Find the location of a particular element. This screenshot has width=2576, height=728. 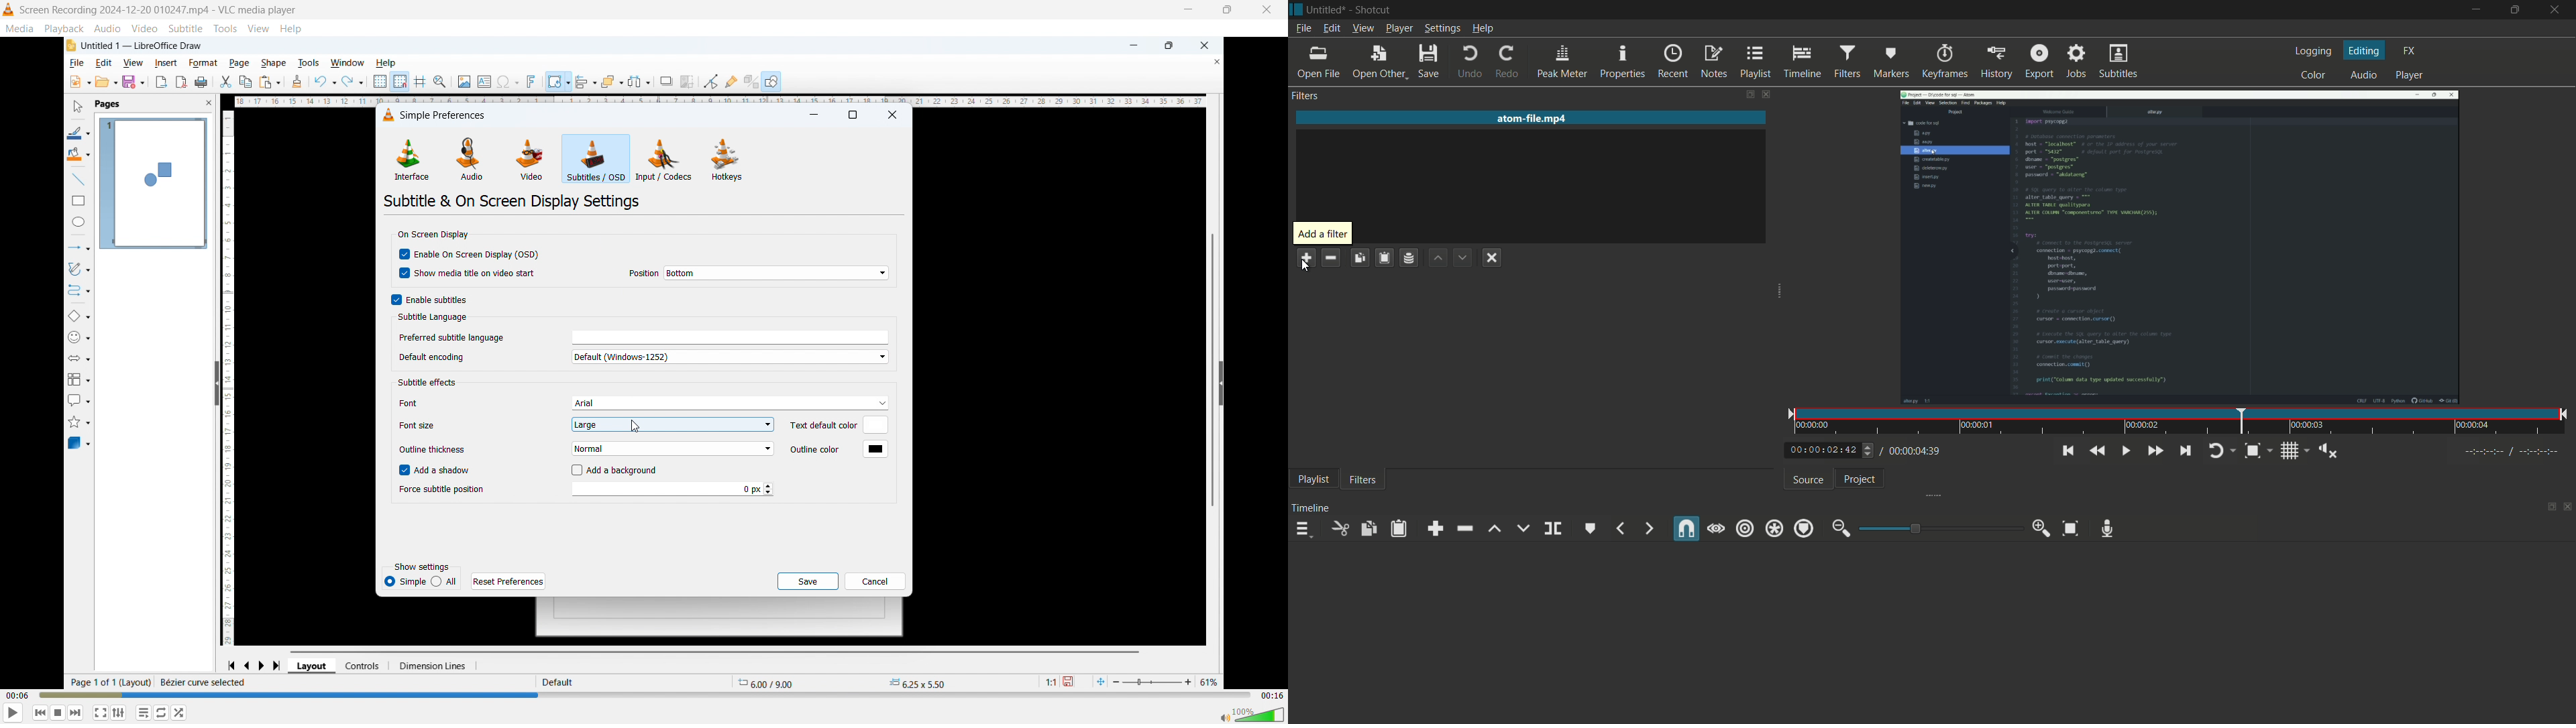

Default text color  is located at coordinates (875, 425).